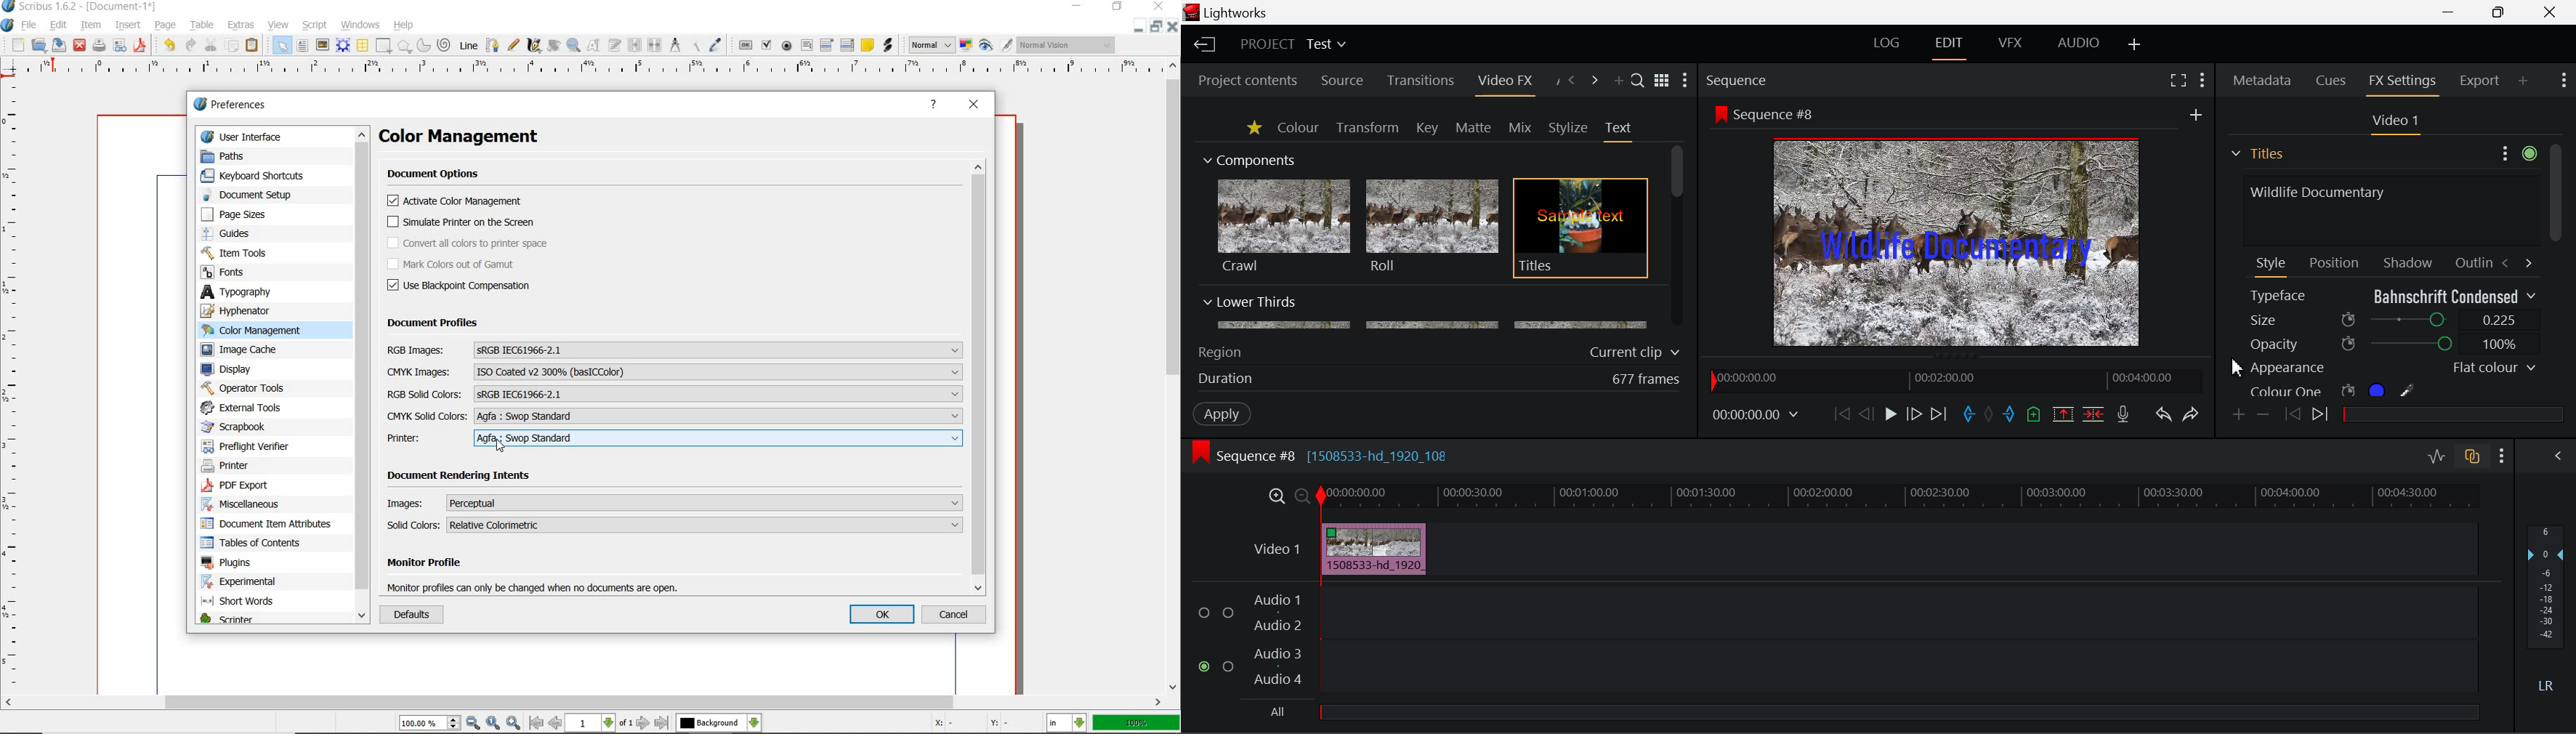 The image size is (2576, 756). I want to click on ruler, so click(594, 70).